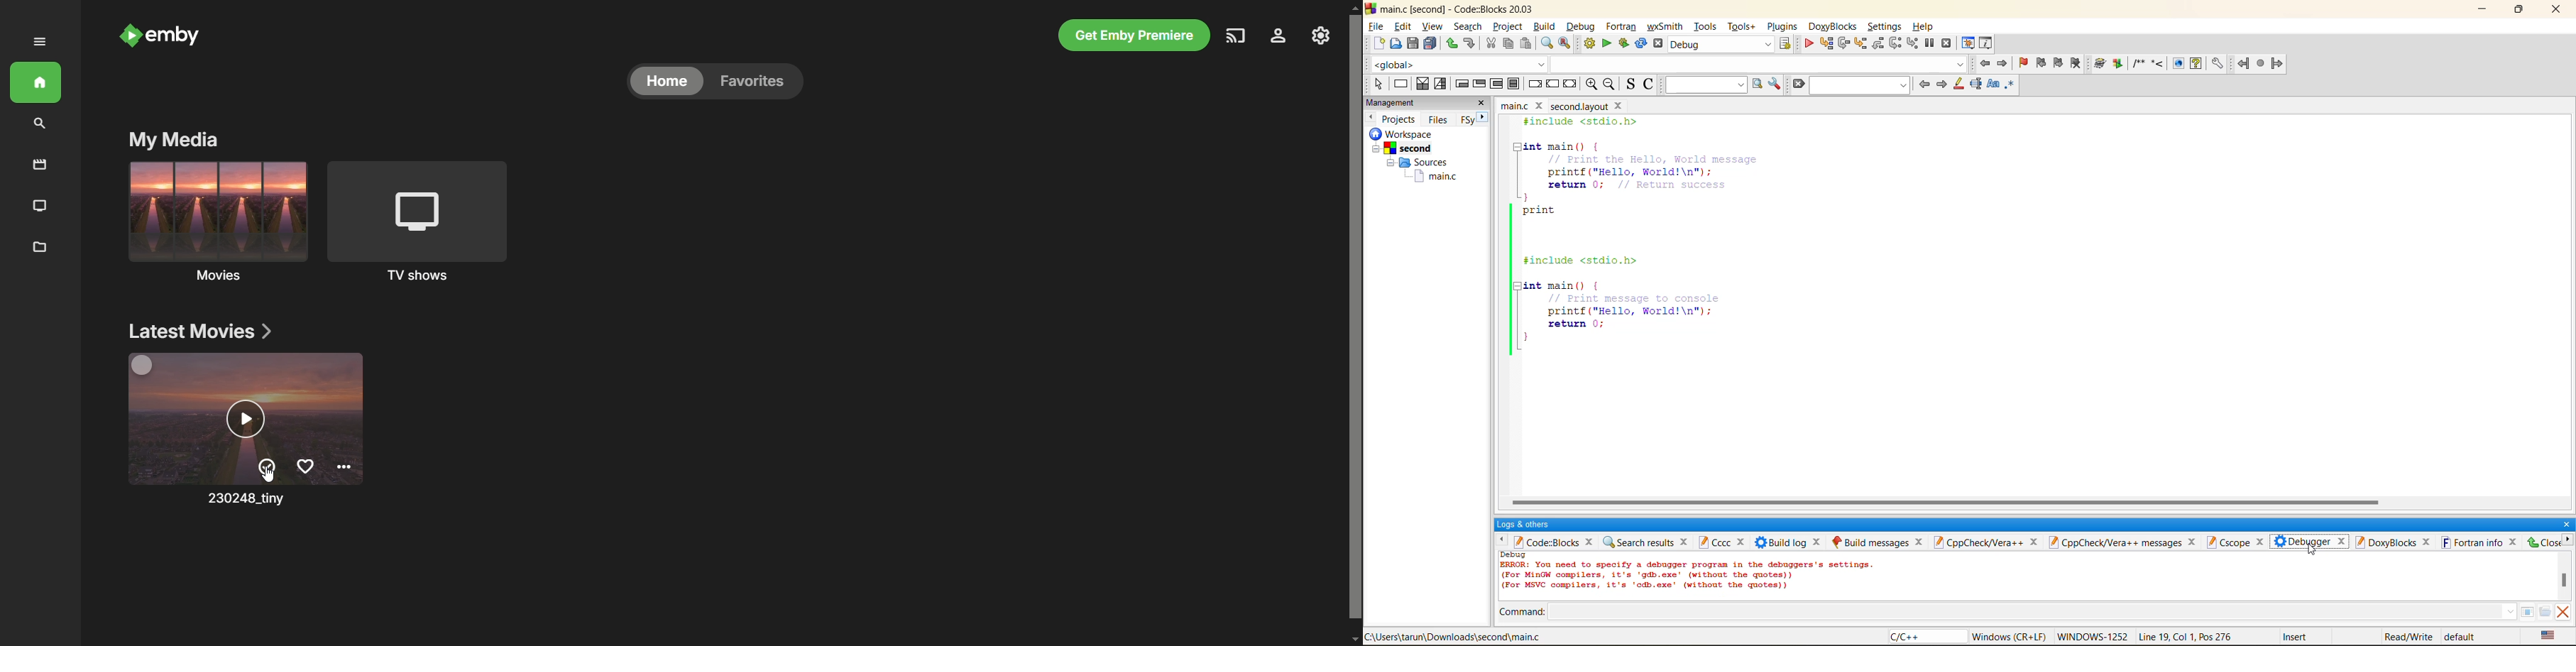  What do you see at coordinates (1992, 85) in the screenshot?
I see `match case` at bounding box center [1992, 85].